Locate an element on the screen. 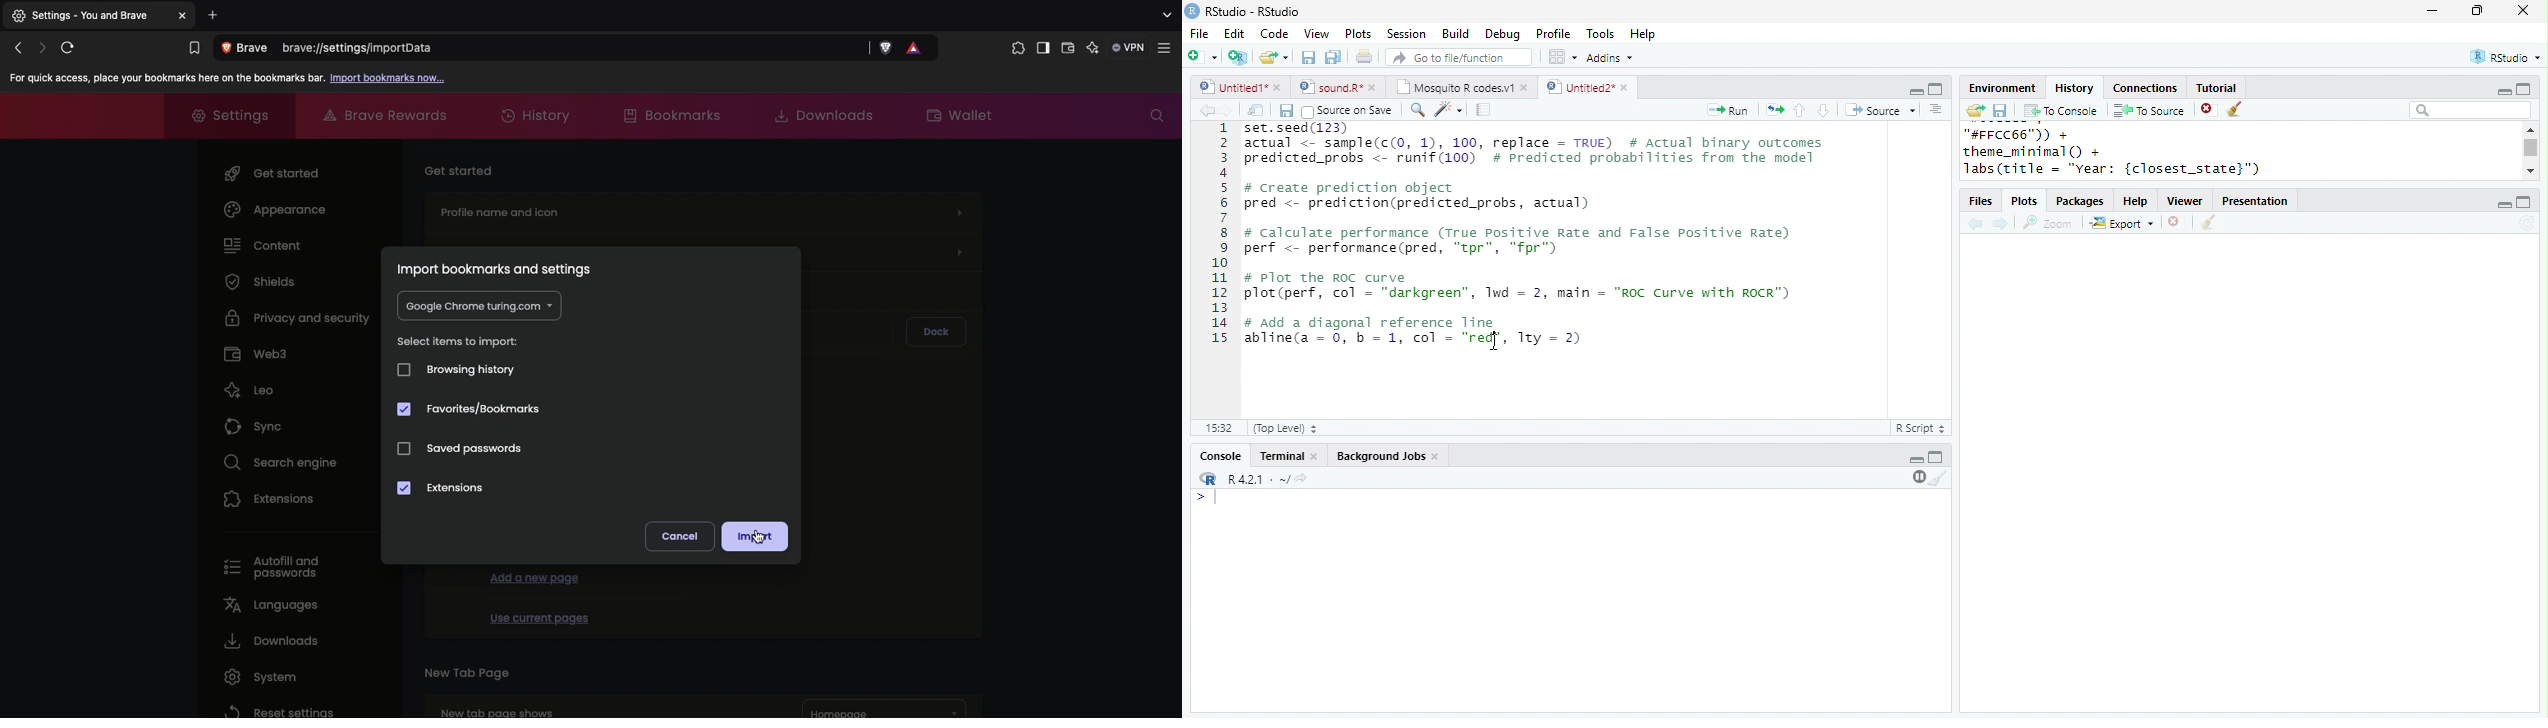 This screenshot has height=728, width=2548. new project is located at coordinates (1239, 57).